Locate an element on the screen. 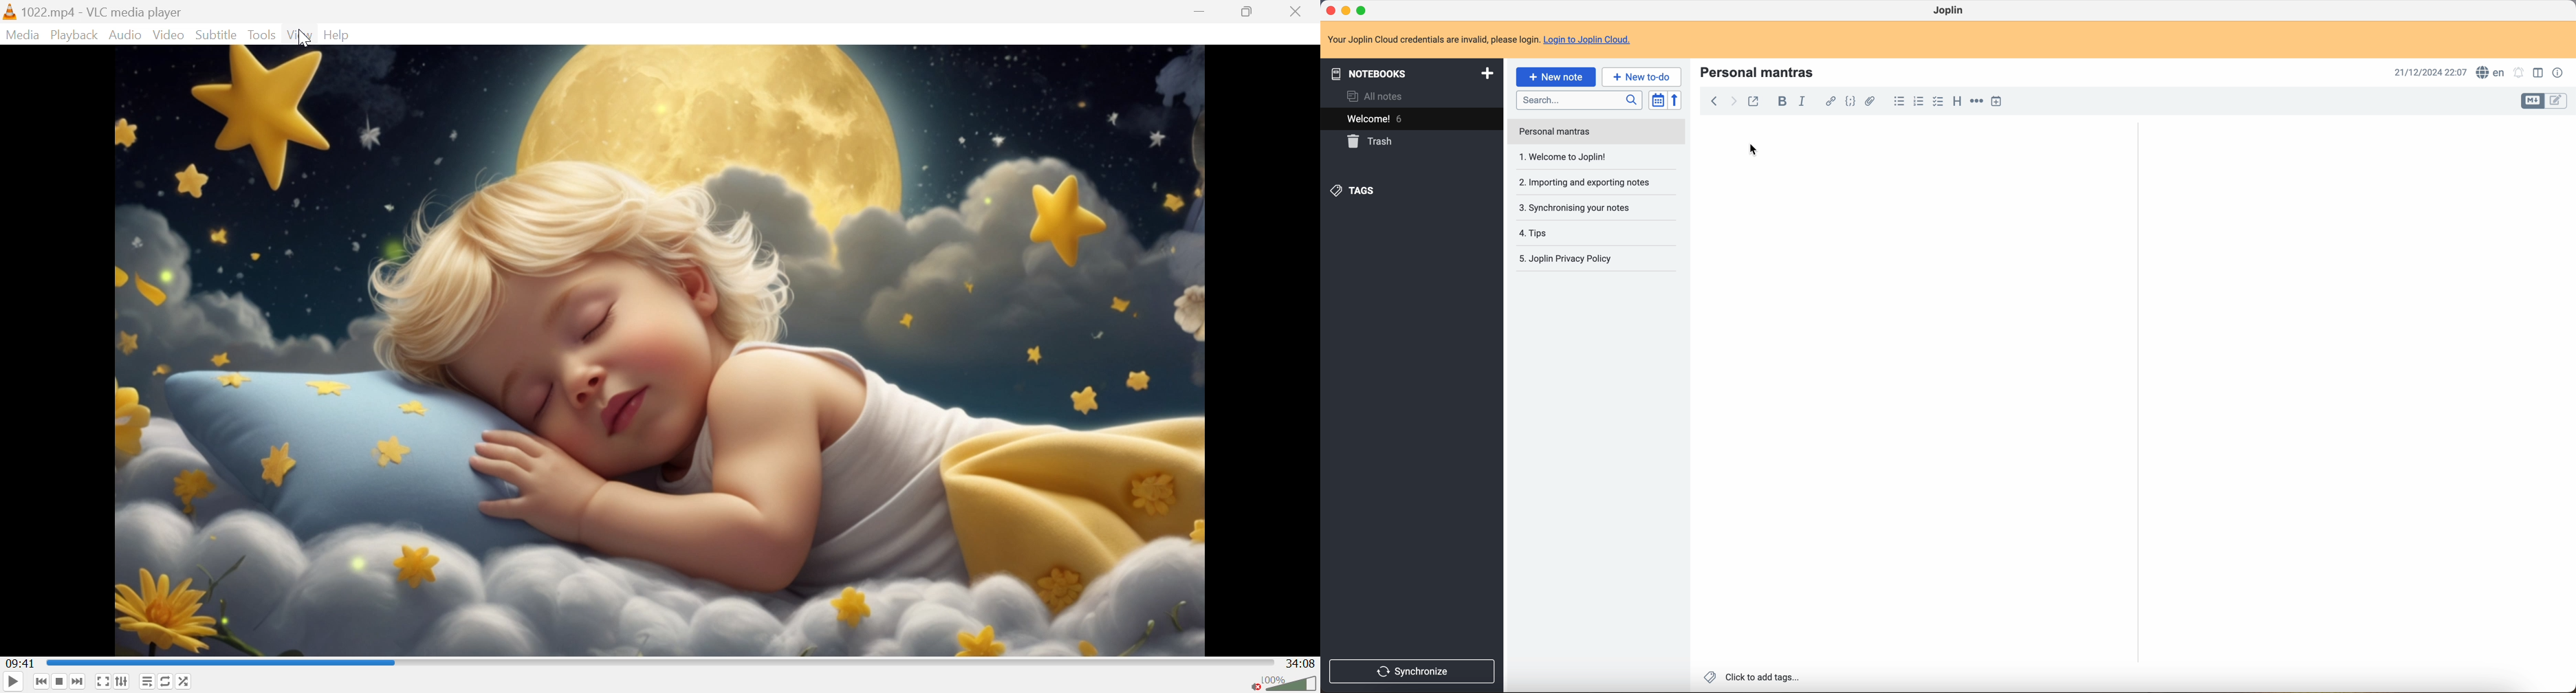 The image size is (2576, 700). minimize program is located at coordinates (1346, 10).